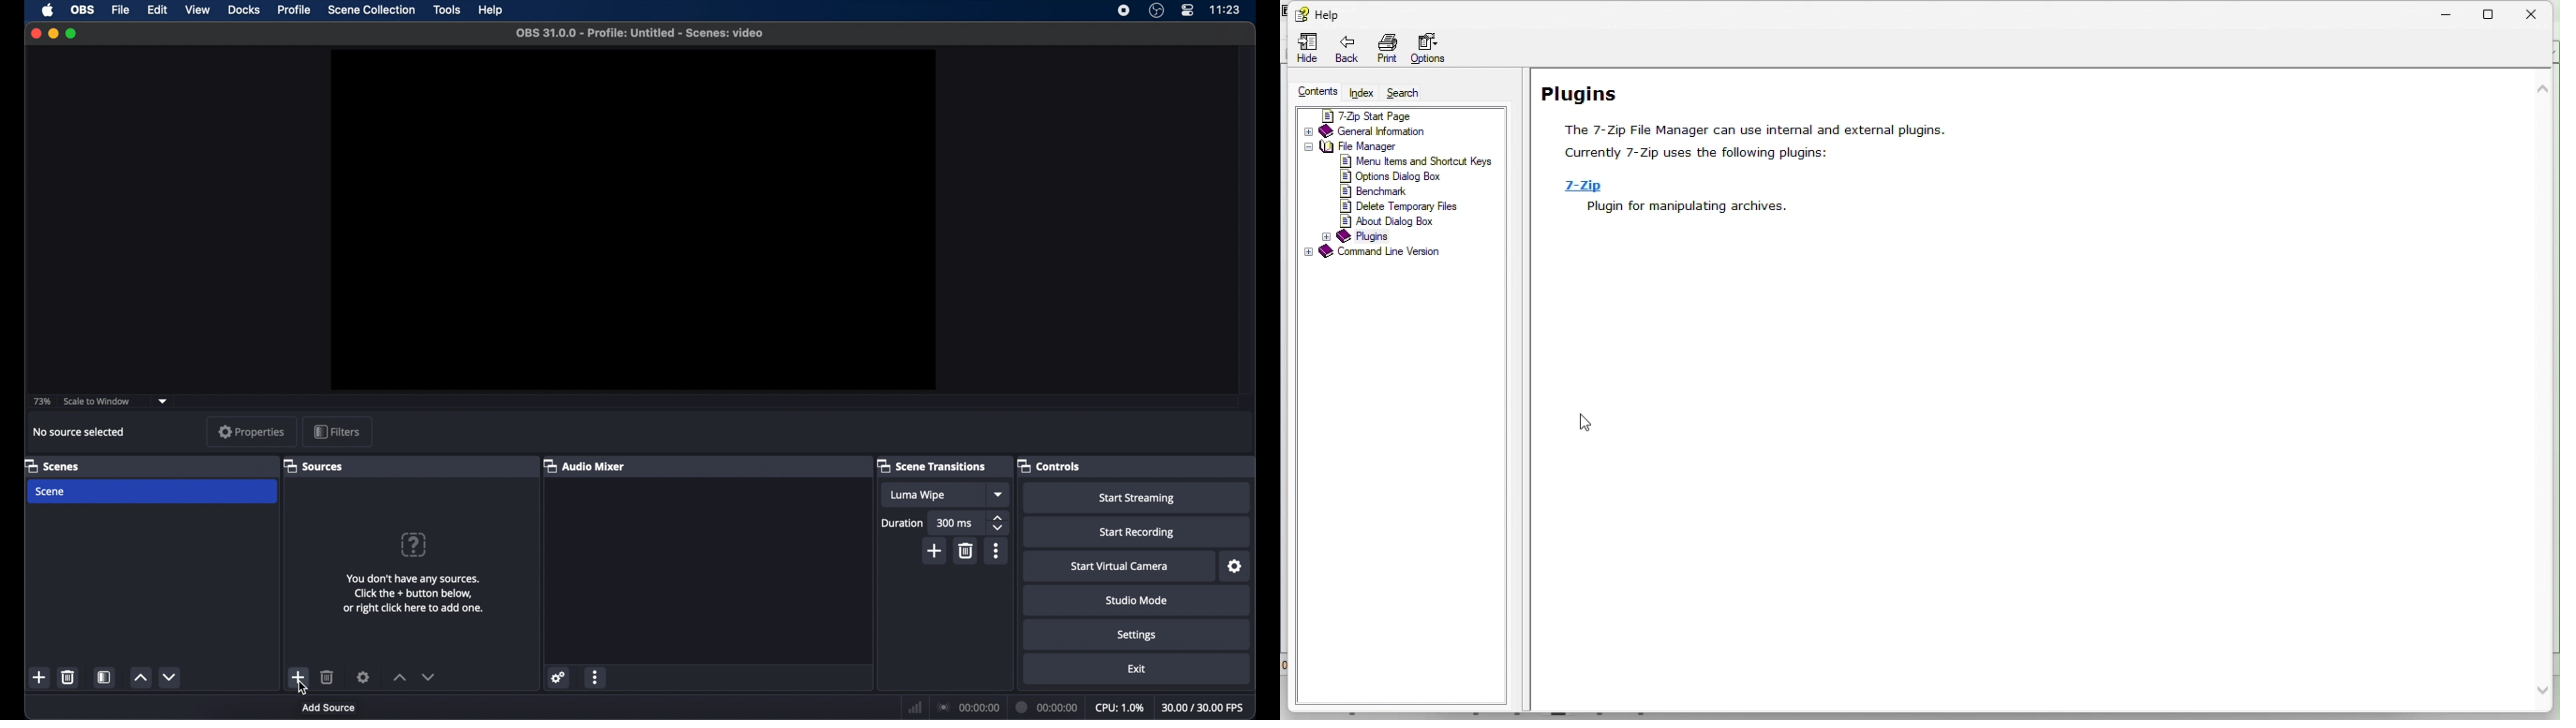 This screenshot has height=728, width=2576. I want to click on profile, so click(295, 9).